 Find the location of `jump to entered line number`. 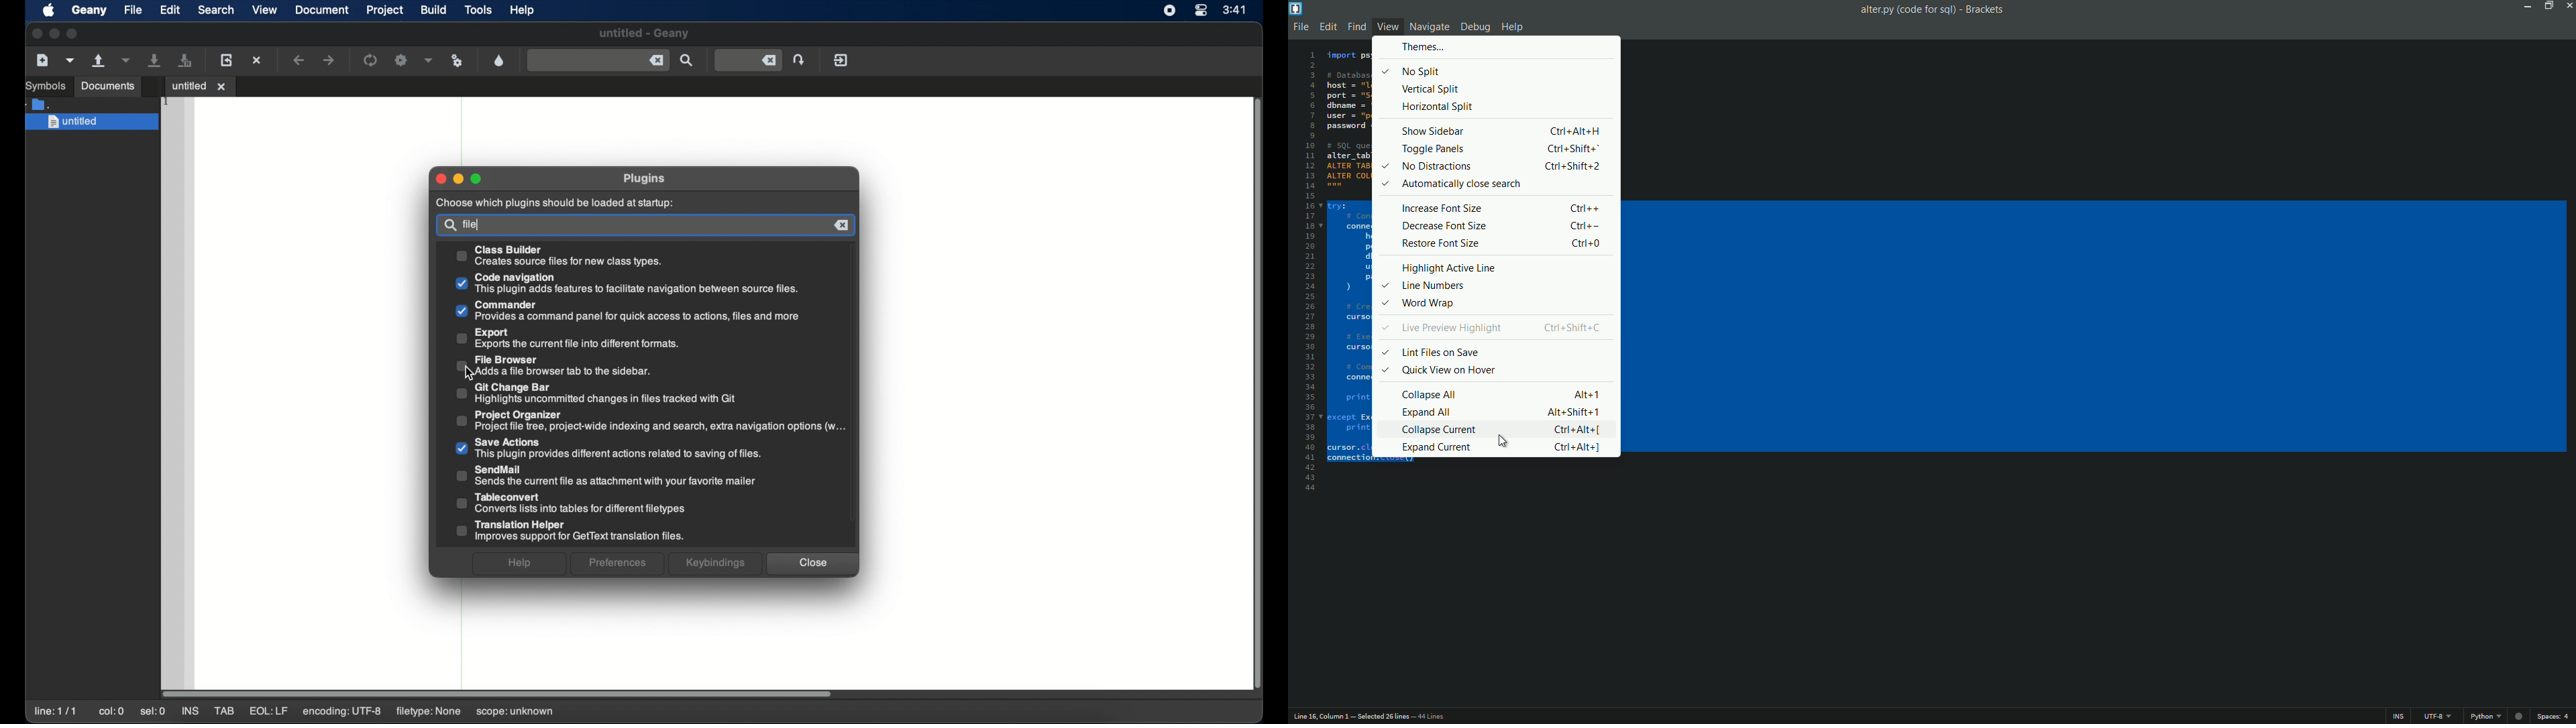

jump to entered line number is located at coordinates (799, 60).